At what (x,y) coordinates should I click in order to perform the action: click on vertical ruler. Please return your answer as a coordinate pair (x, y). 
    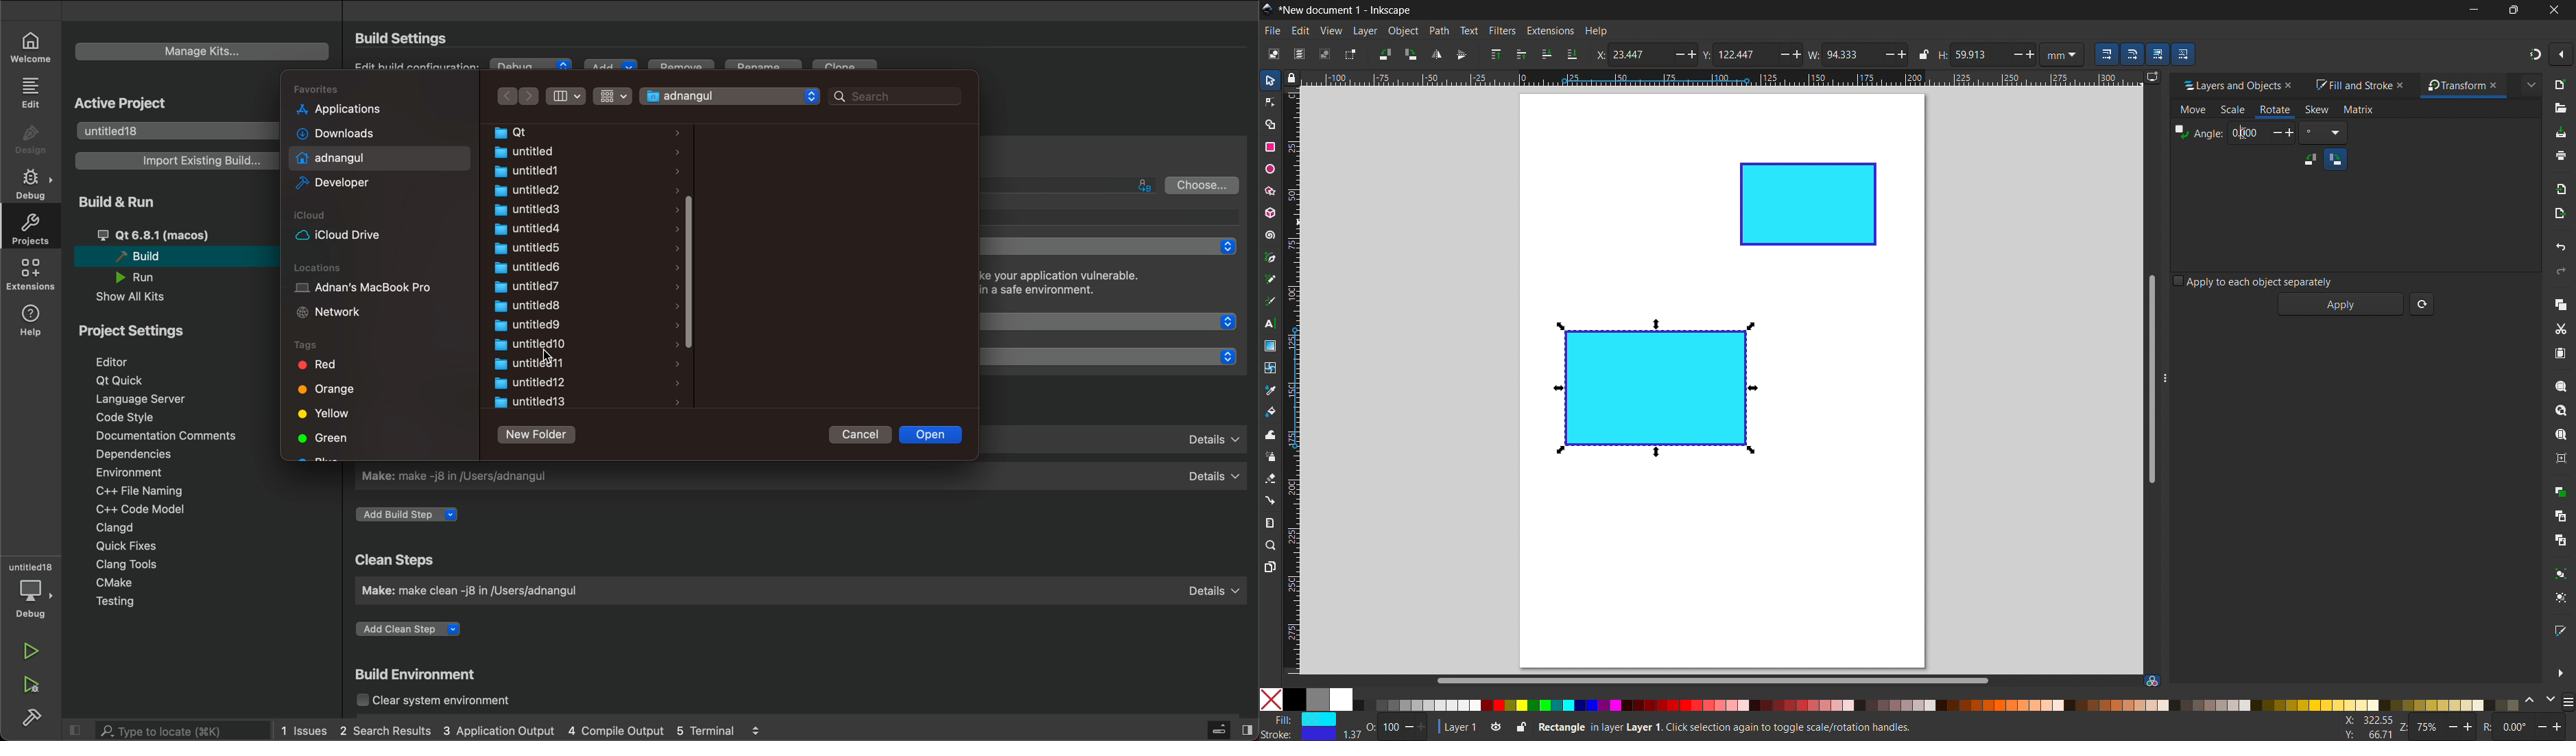
    Looking at the image, I should click on (1292, 384).